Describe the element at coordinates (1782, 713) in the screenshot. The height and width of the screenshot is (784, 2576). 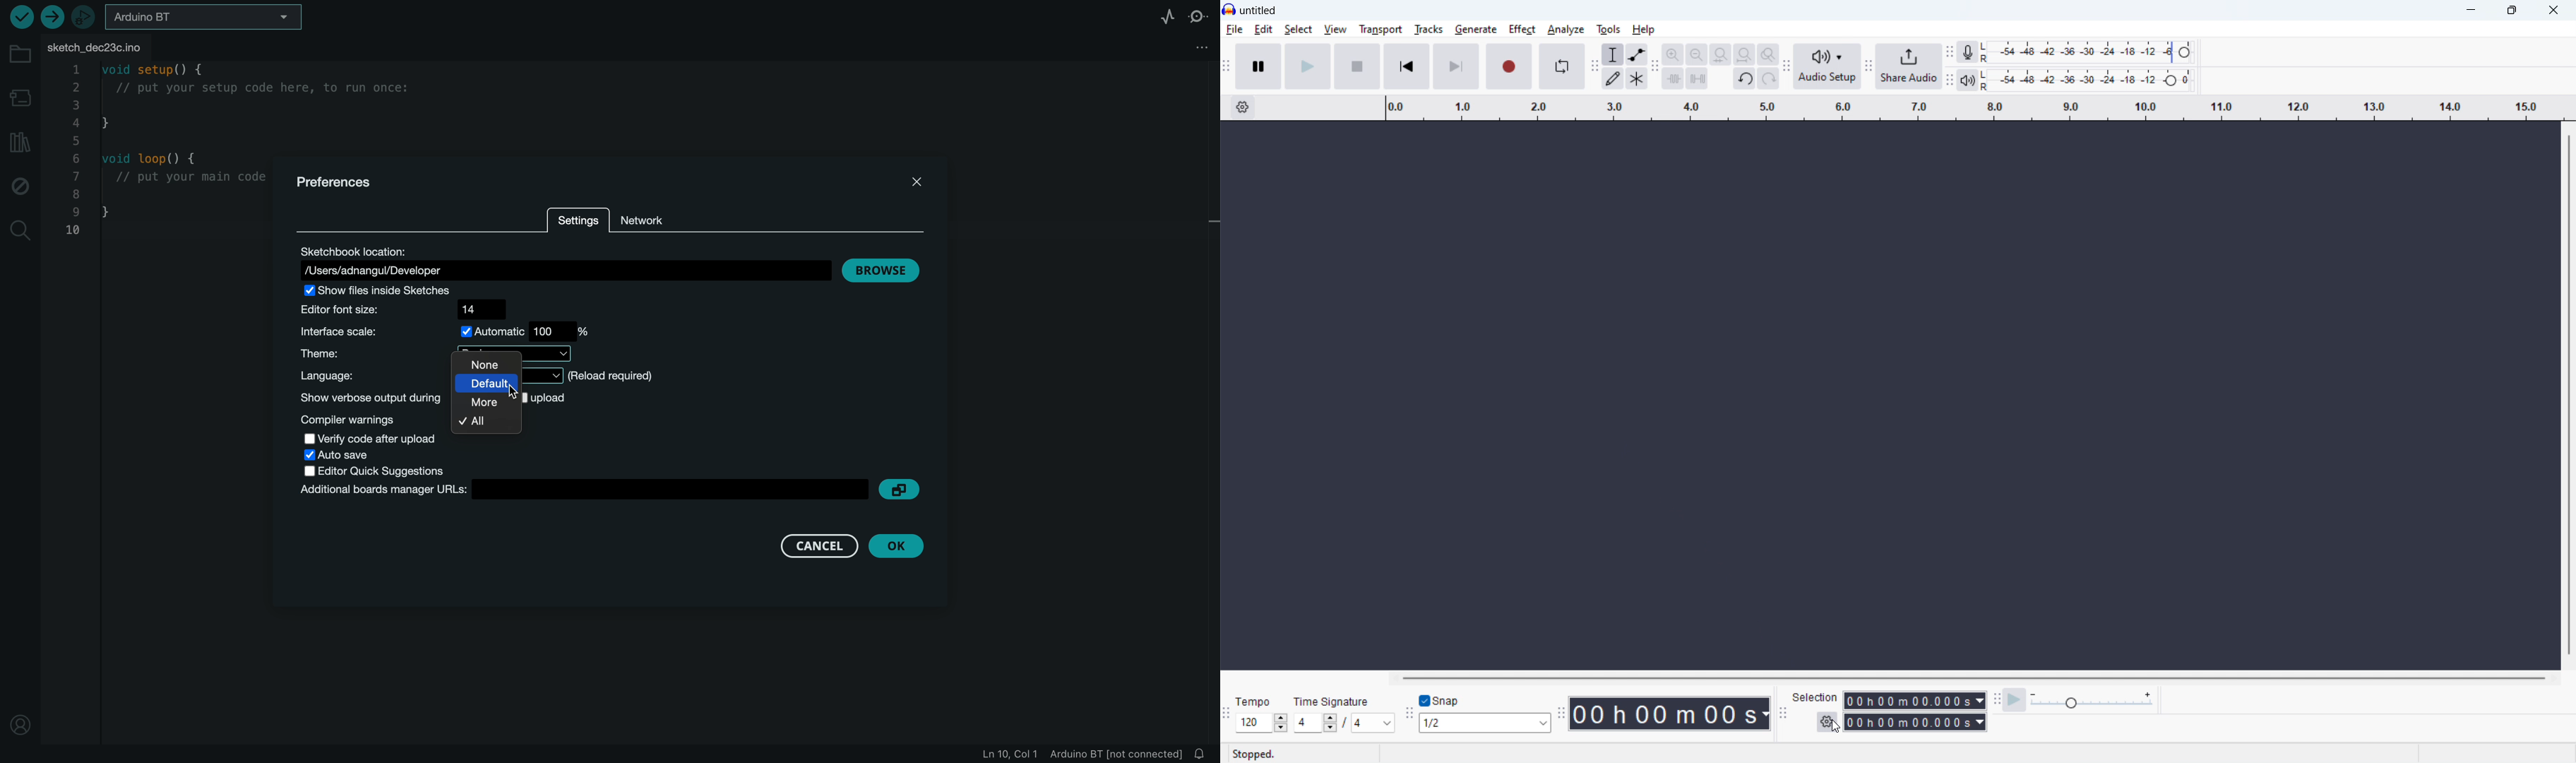
I see `selection toolbar` at that location.